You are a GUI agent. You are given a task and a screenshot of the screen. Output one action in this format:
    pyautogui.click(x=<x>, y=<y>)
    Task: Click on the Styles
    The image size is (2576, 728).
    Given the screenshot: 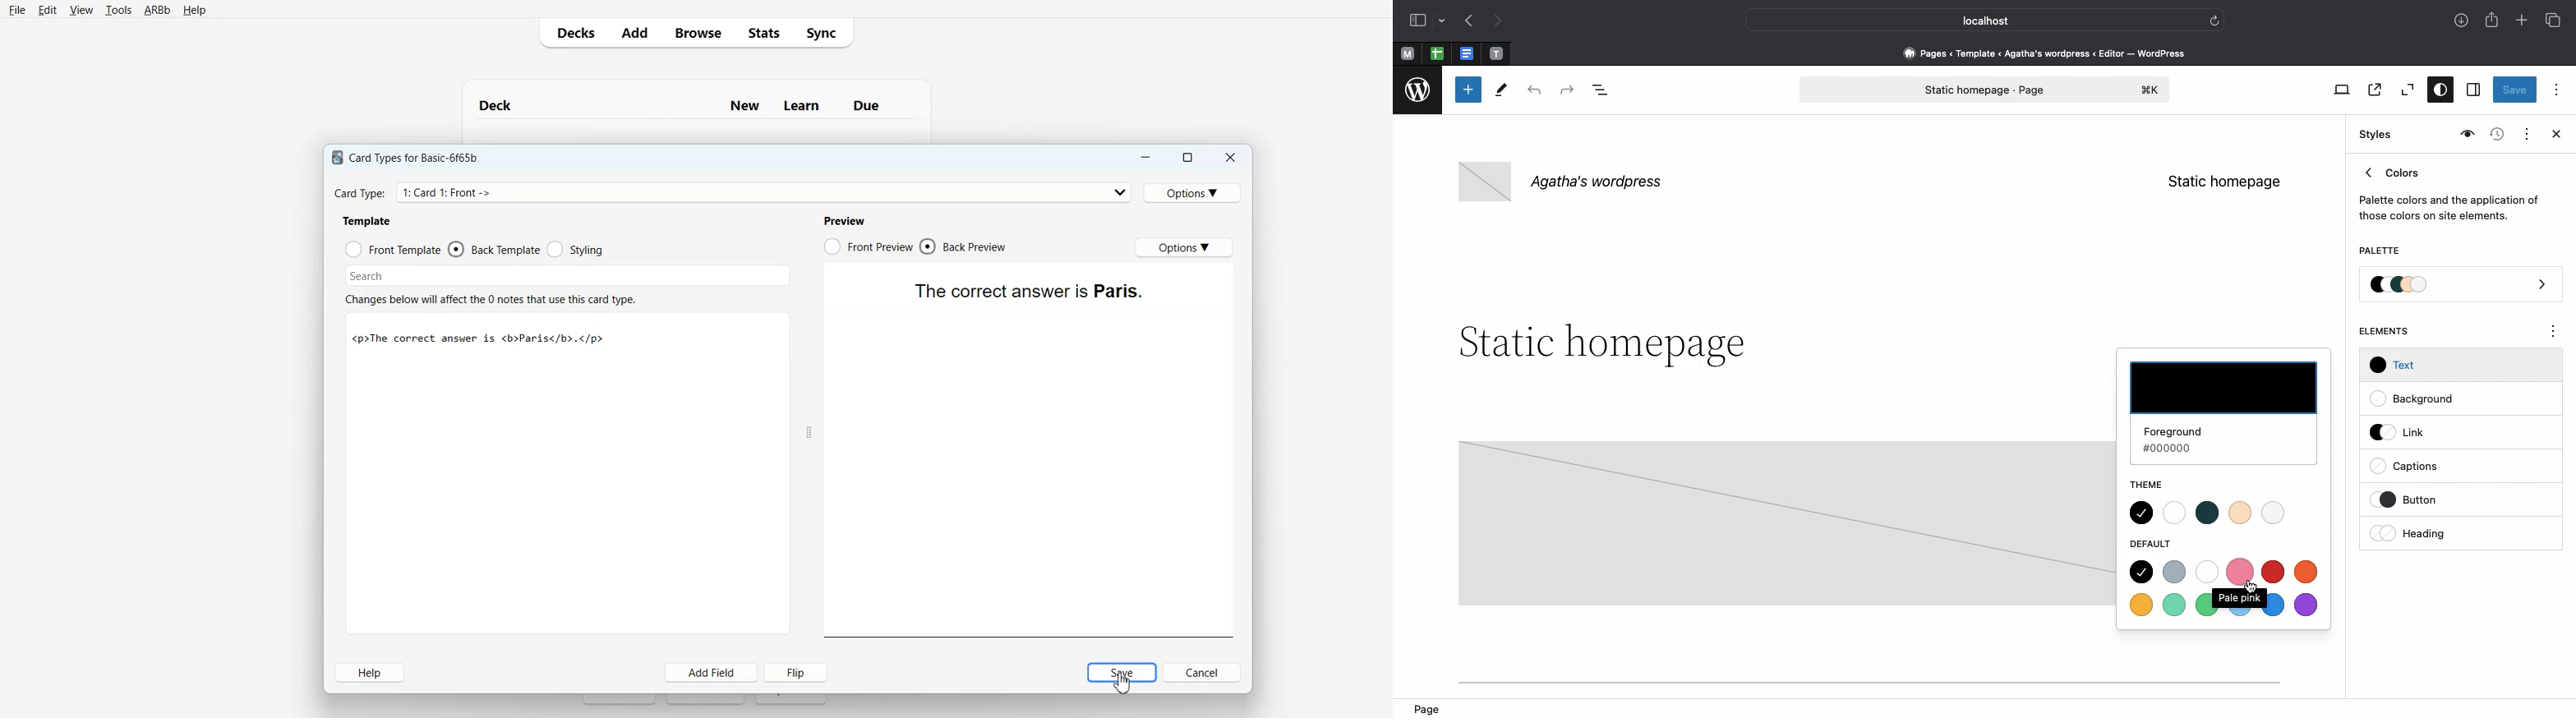 What is the action you would take?
    pyautogui.click(x=2436, y=91)
    